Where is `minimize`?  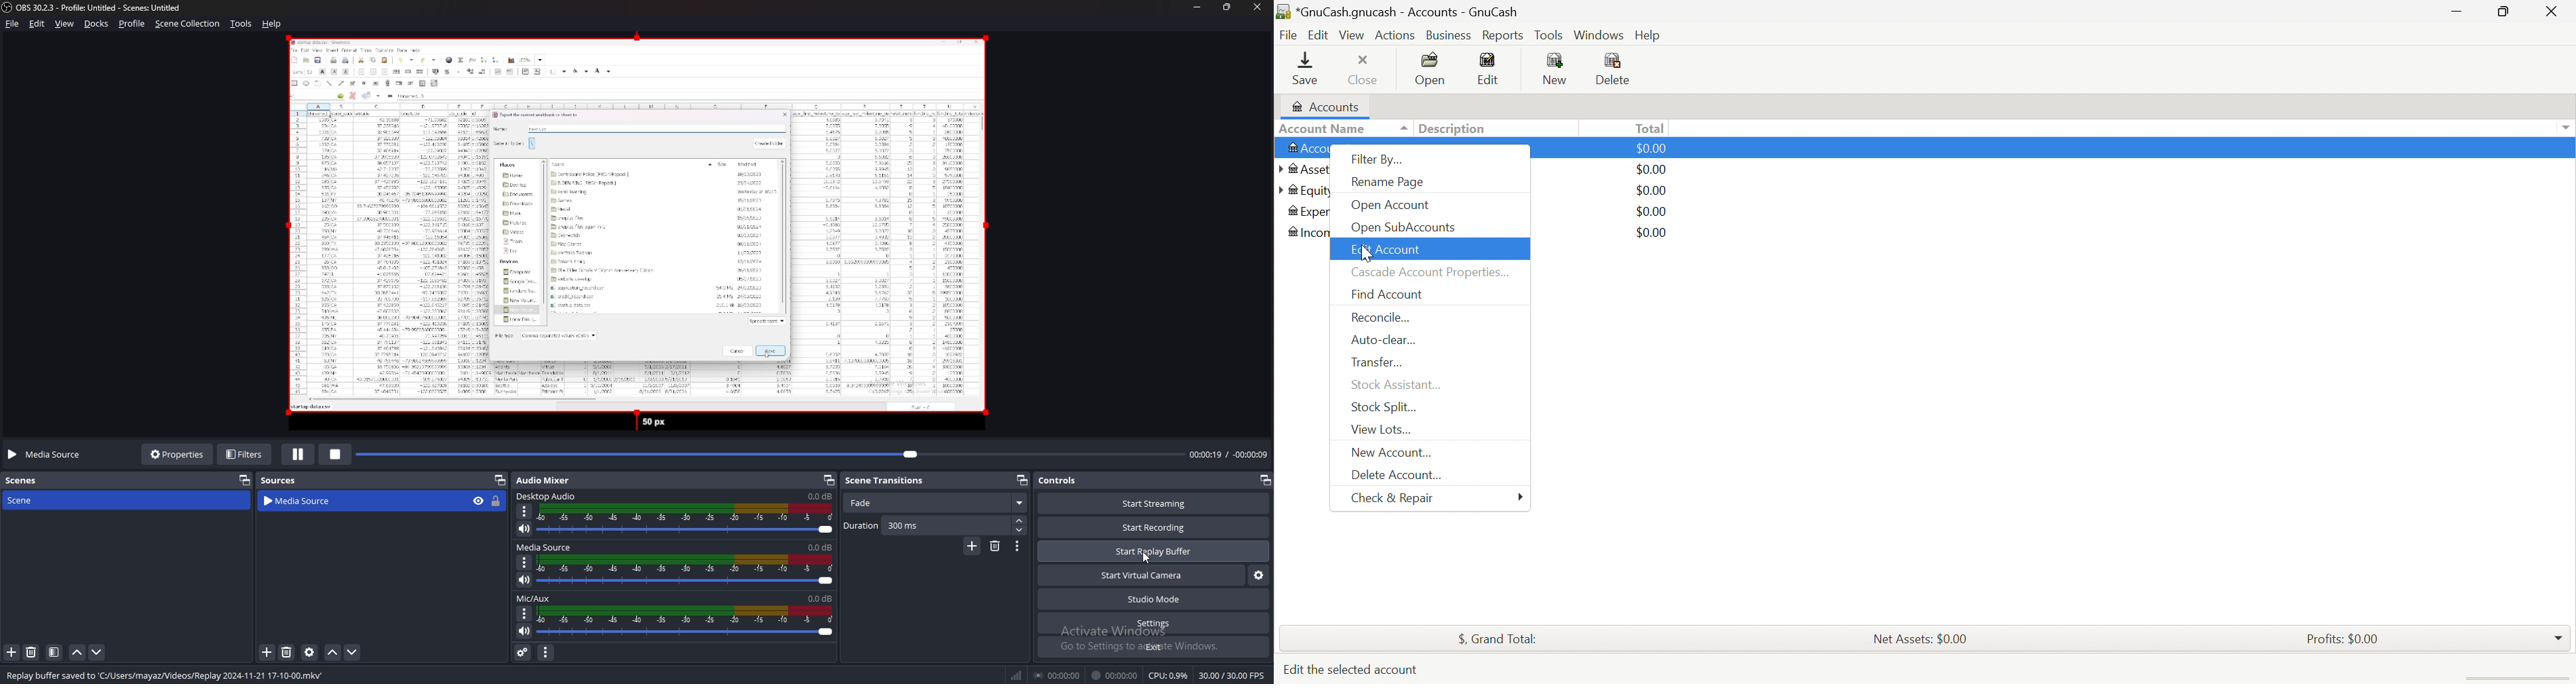
minimize is located at coordinates (1197, 7).